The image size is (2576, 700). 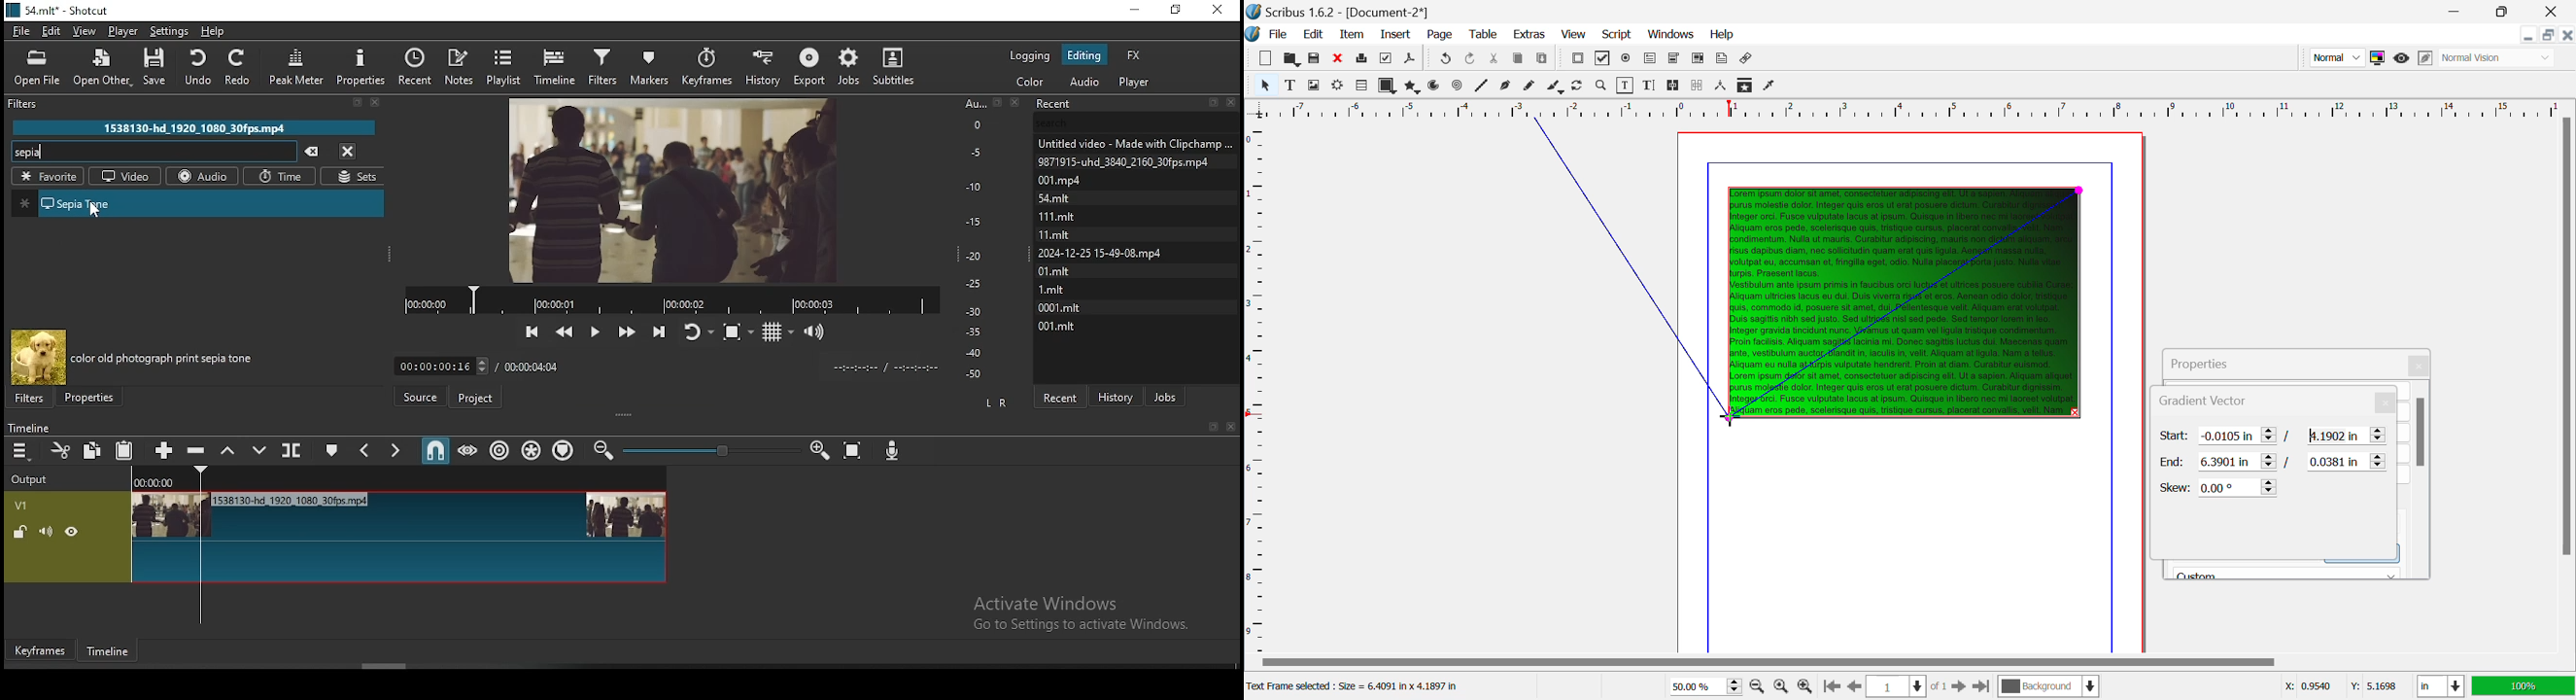 I want to click on Select, so click(x=1265, y=84).